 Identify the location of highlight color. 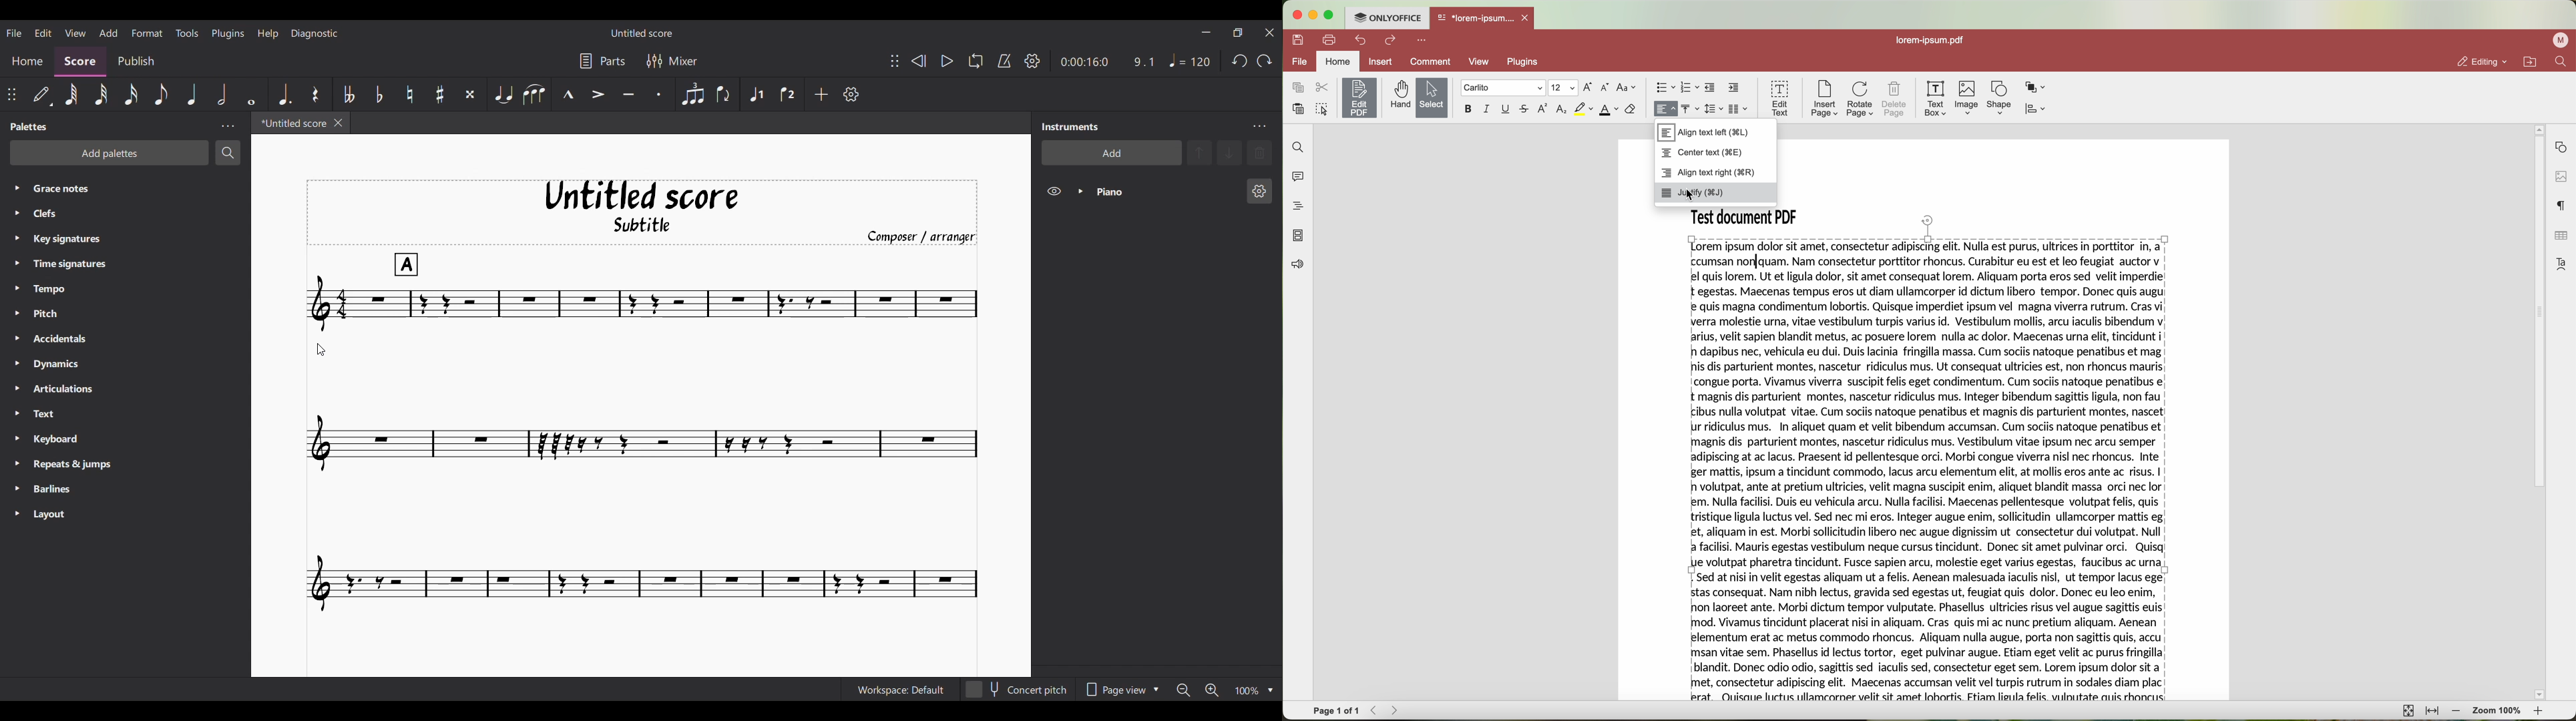
(1584, 109).